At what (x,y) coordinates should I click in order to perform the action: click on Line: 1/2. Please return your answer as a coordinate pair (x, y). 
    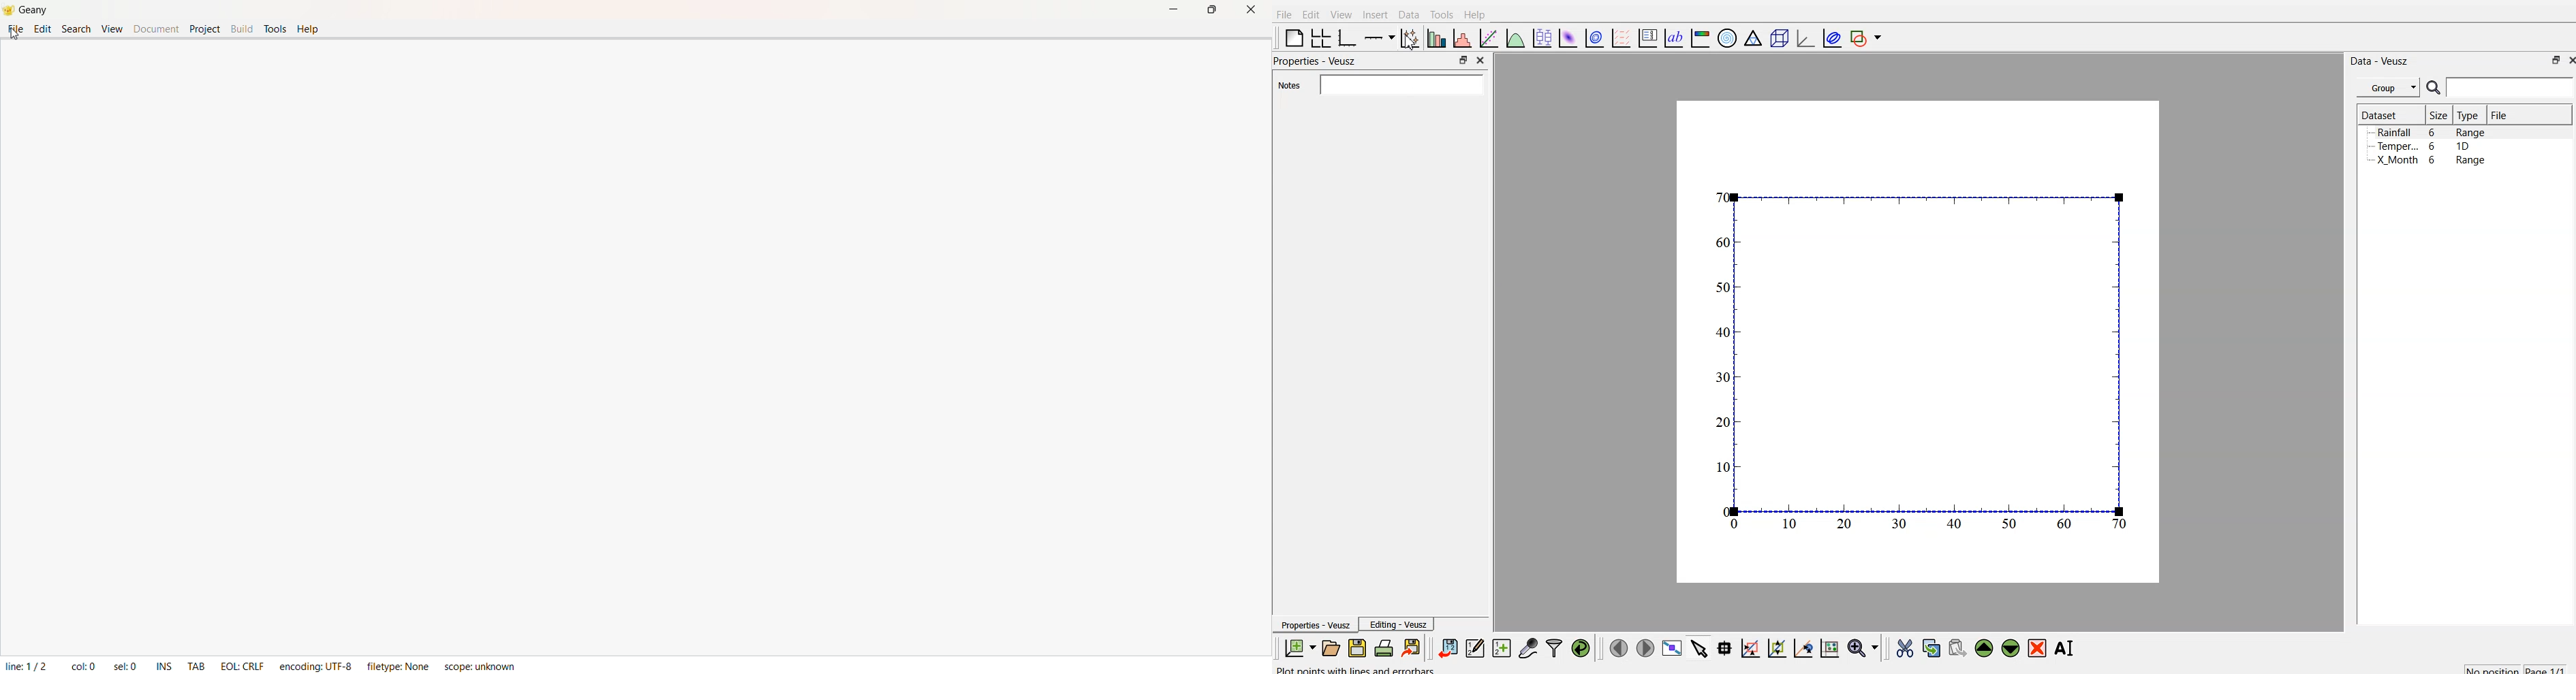
    Looking at the image, I should click on (26, 666).